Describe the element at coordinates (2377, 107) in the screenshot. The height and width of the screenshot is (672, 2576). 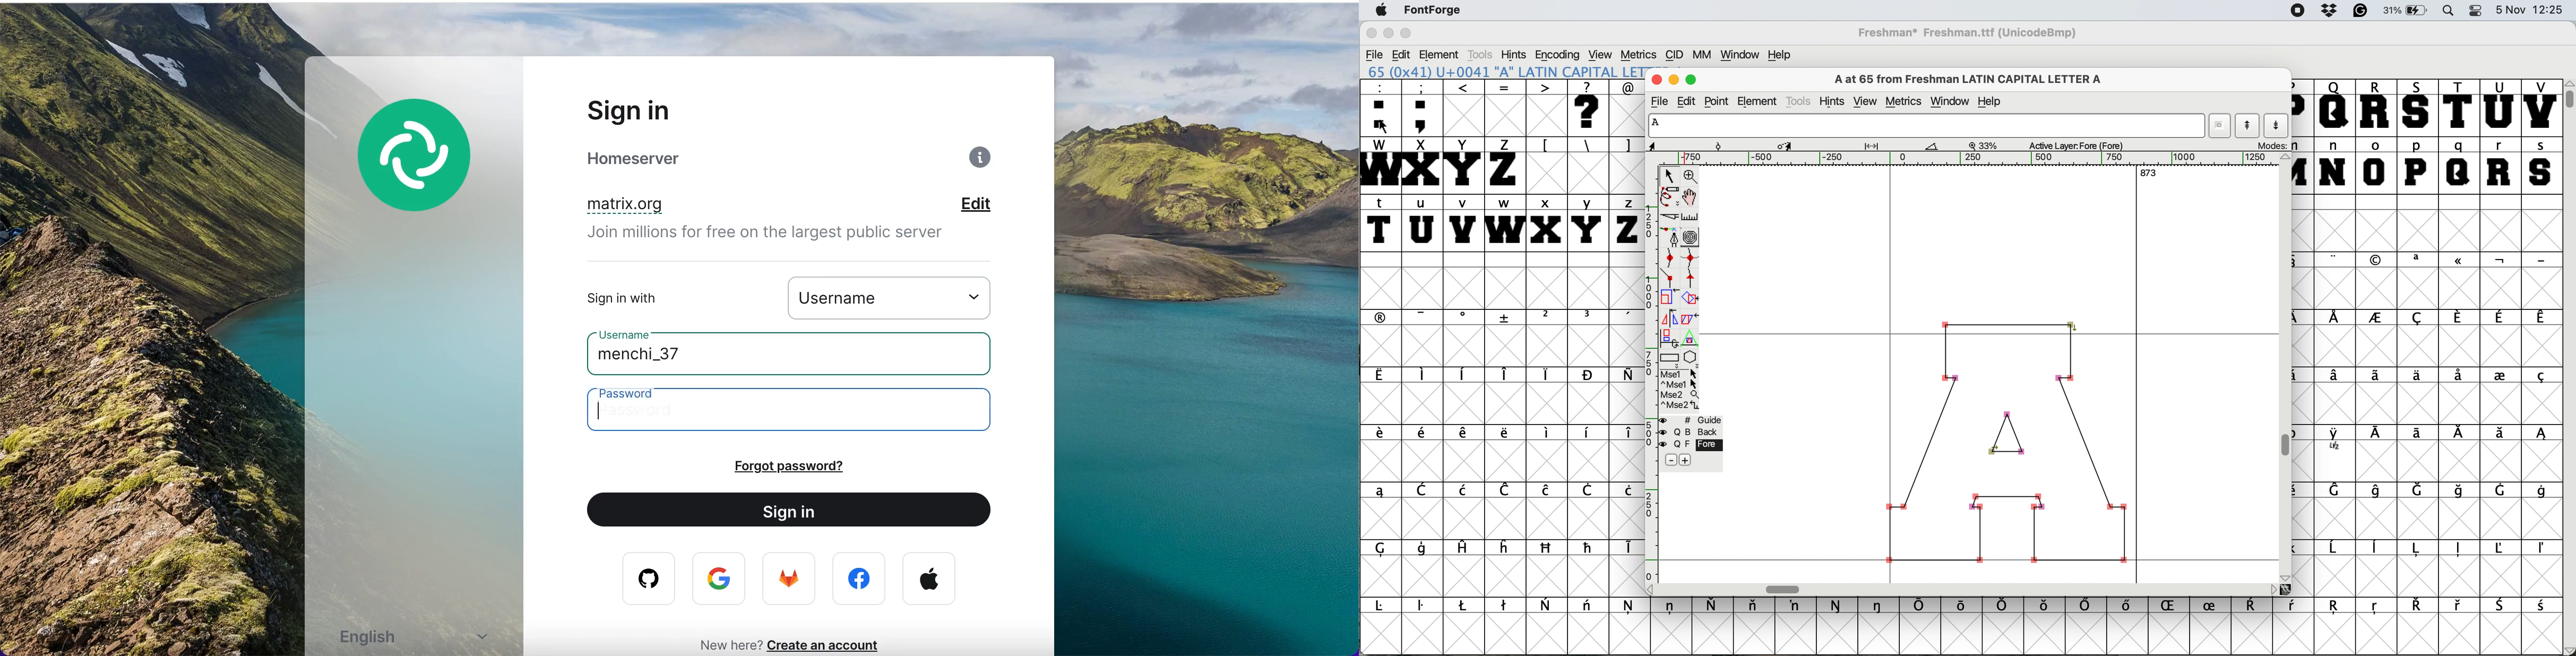
I see `R` at that location.